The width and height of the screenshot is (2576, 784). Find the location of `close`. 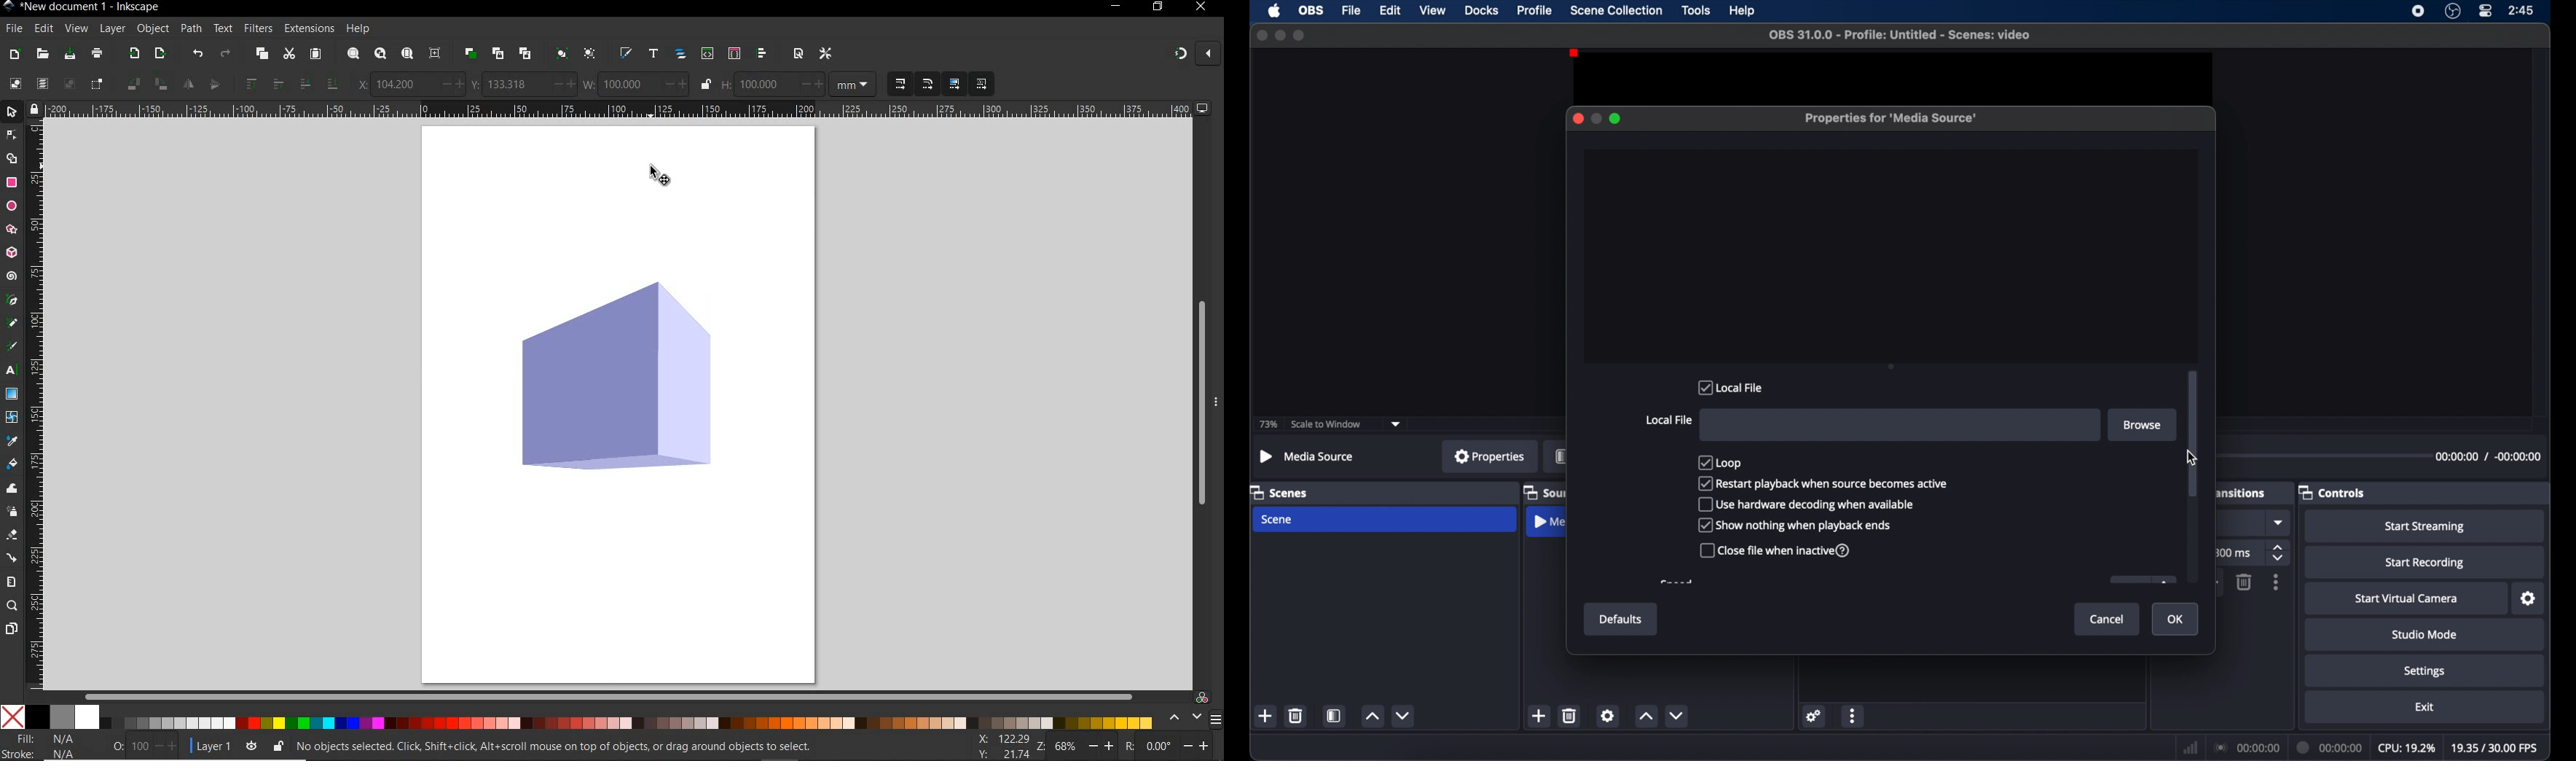

close is located at coordinates (1207, 52).